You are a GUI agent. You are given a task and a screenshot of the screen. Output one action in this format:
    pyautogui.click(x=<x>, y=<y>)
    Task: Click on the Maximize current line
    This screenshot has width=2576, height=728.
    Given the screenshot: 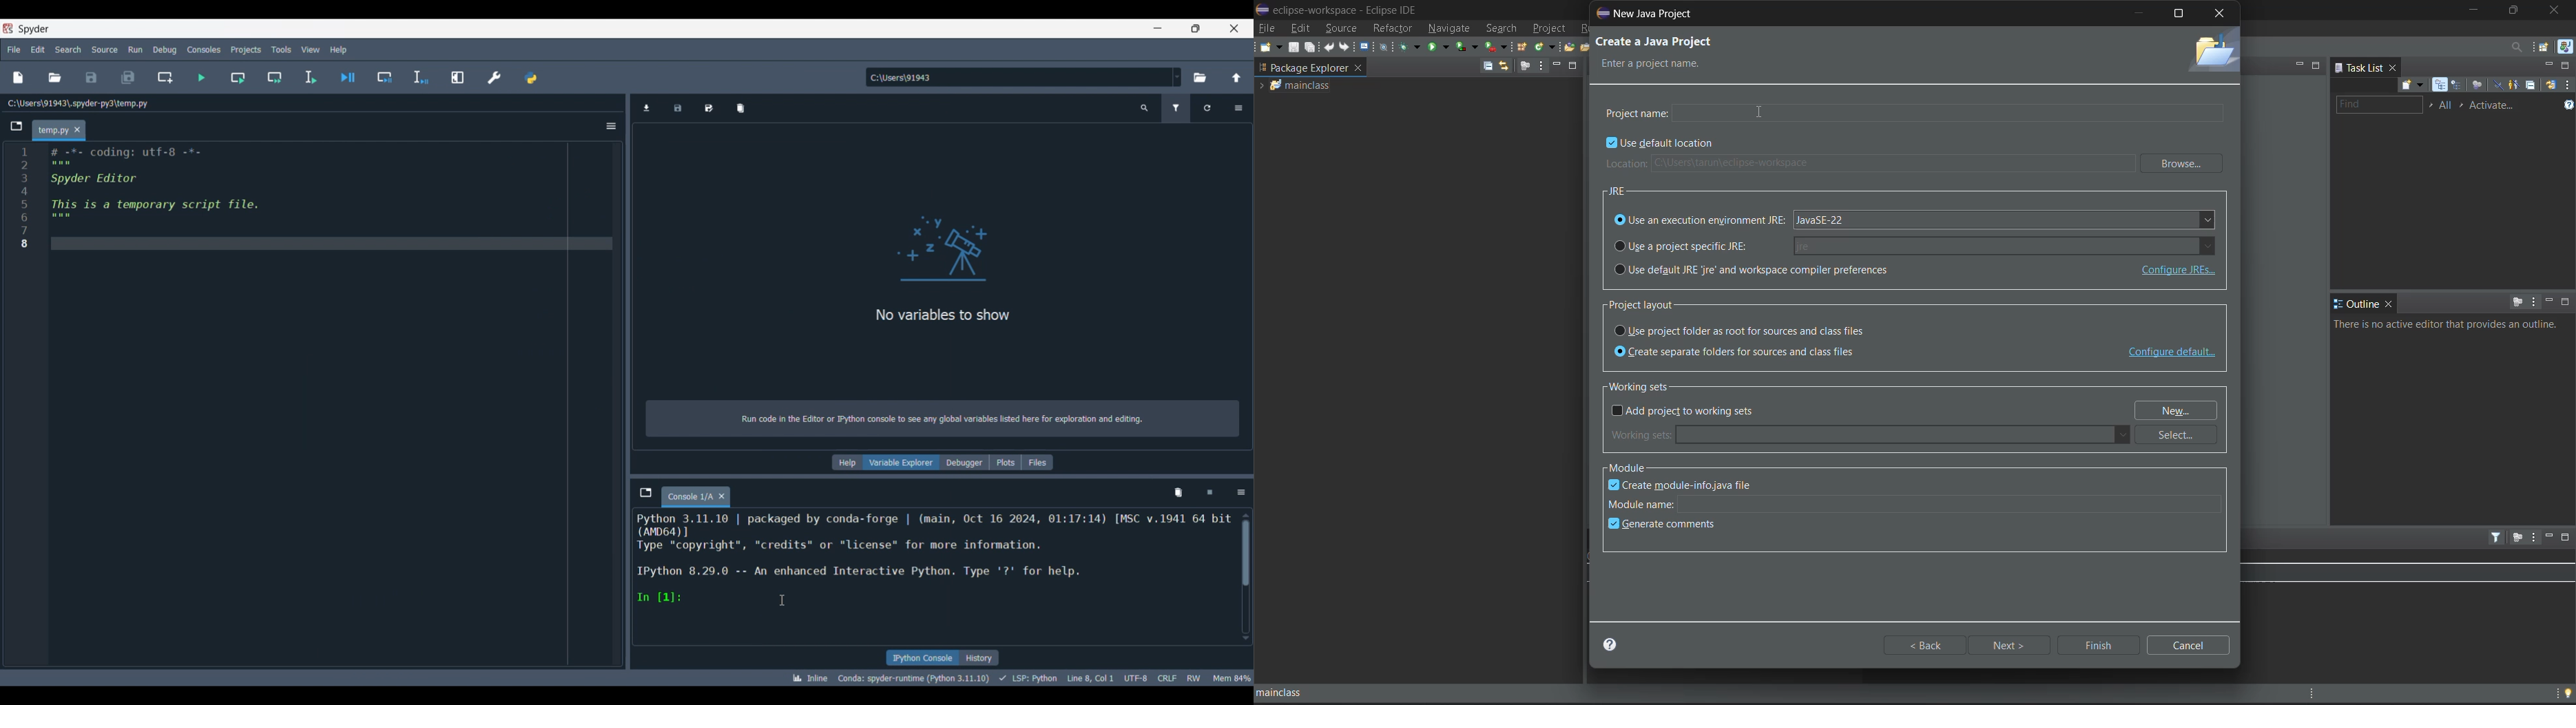 What is the action you would take?
    pyautogui.click(x=458, y=78)
    